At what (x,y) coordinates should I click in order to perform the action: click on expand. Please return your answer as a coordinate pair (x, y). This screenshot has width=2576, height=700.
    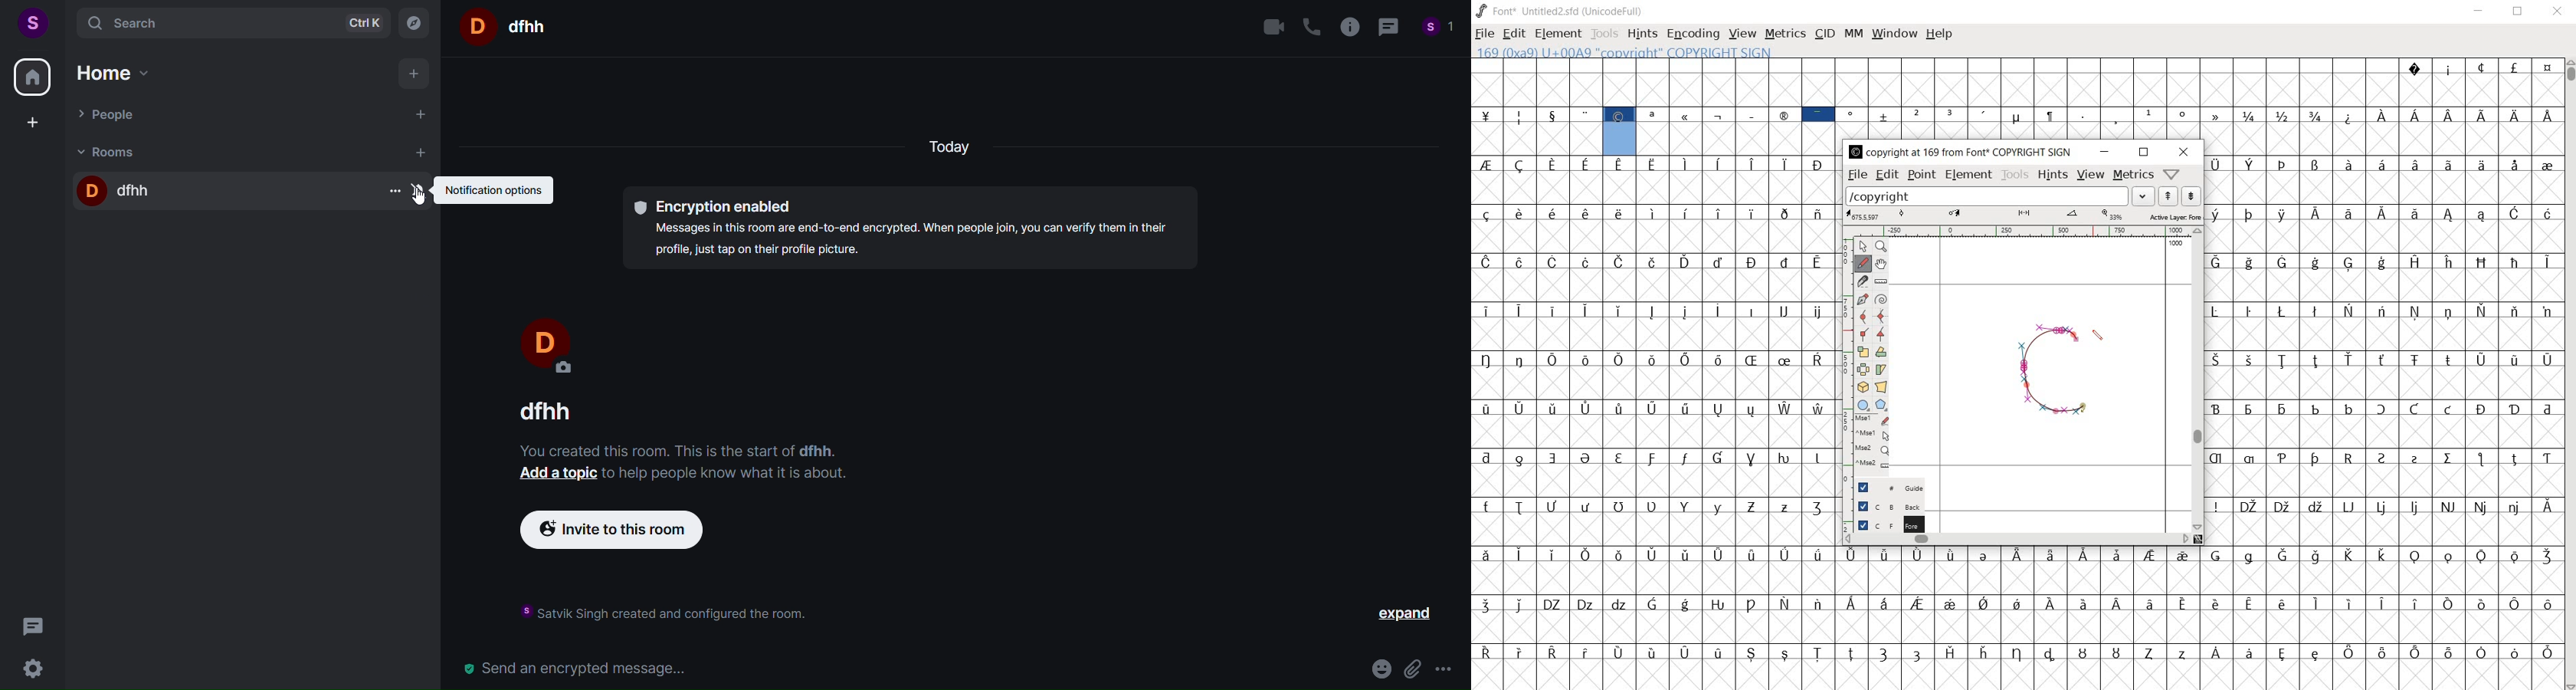
    Looking at the image, I should click on (1403, 613).